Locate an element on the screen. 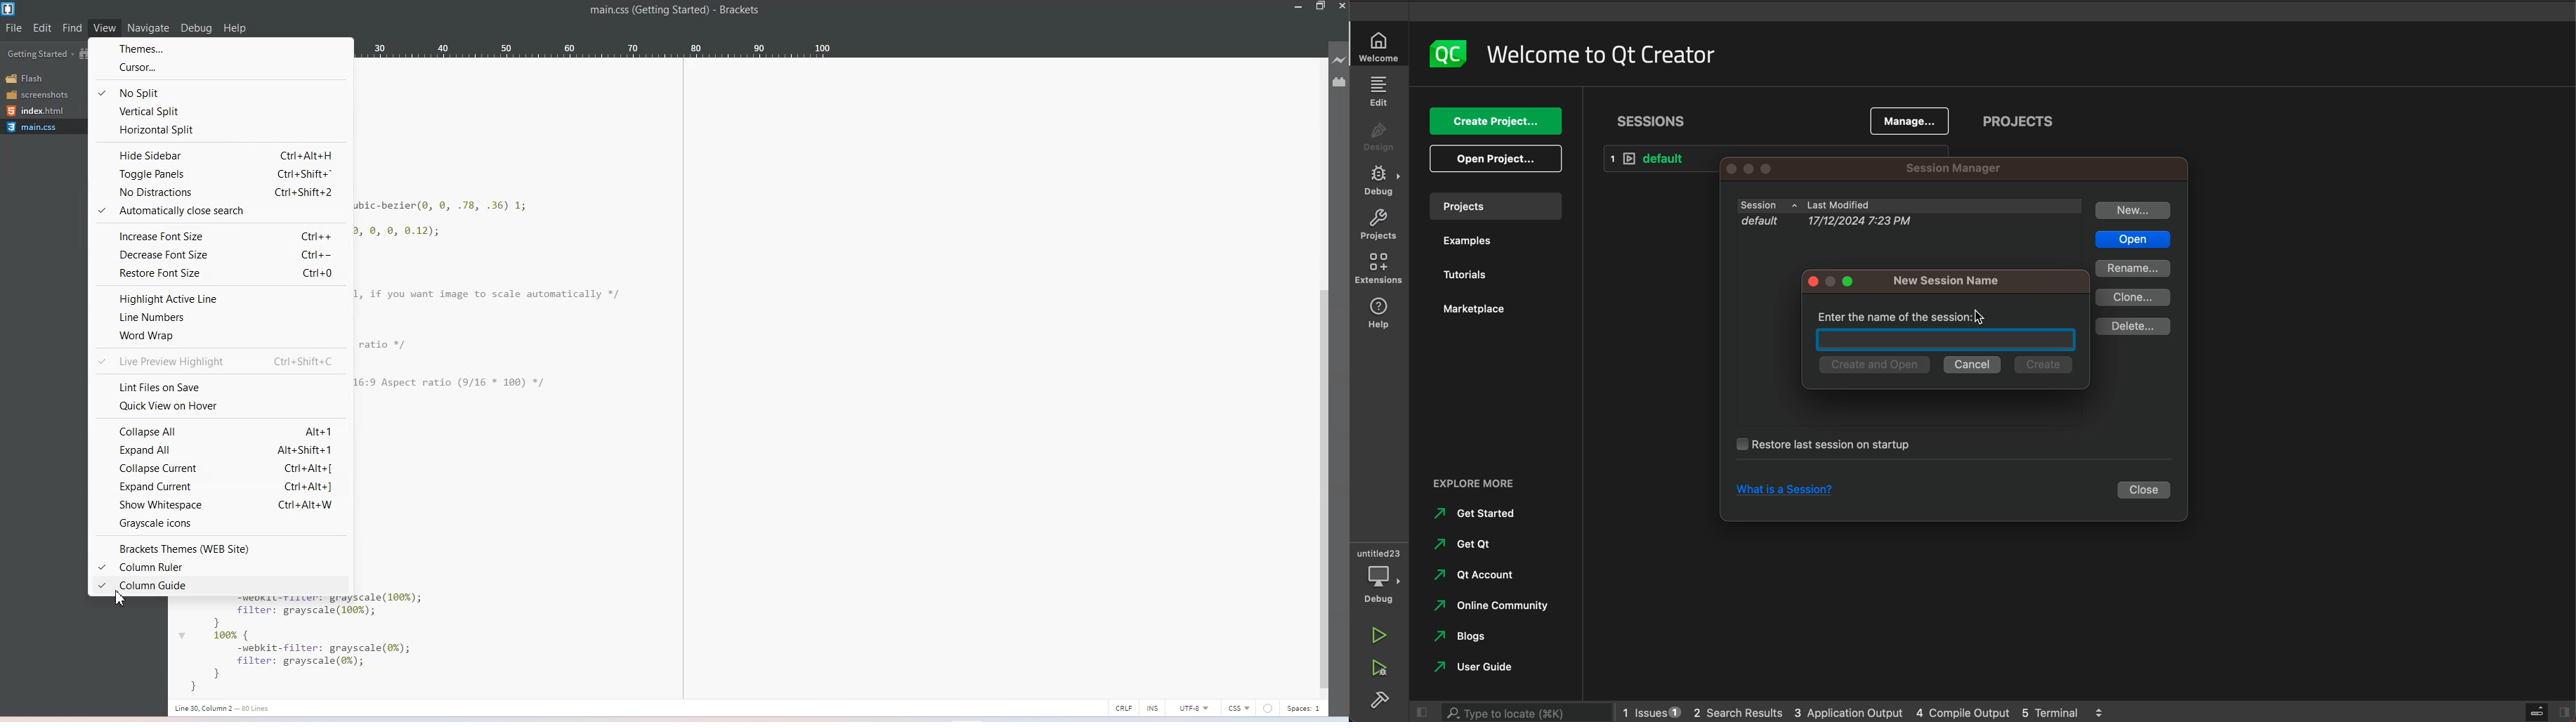 Image resolution: width=2576 pixels, height=728 pixels. Project  is located at coordinates (1378, 226).